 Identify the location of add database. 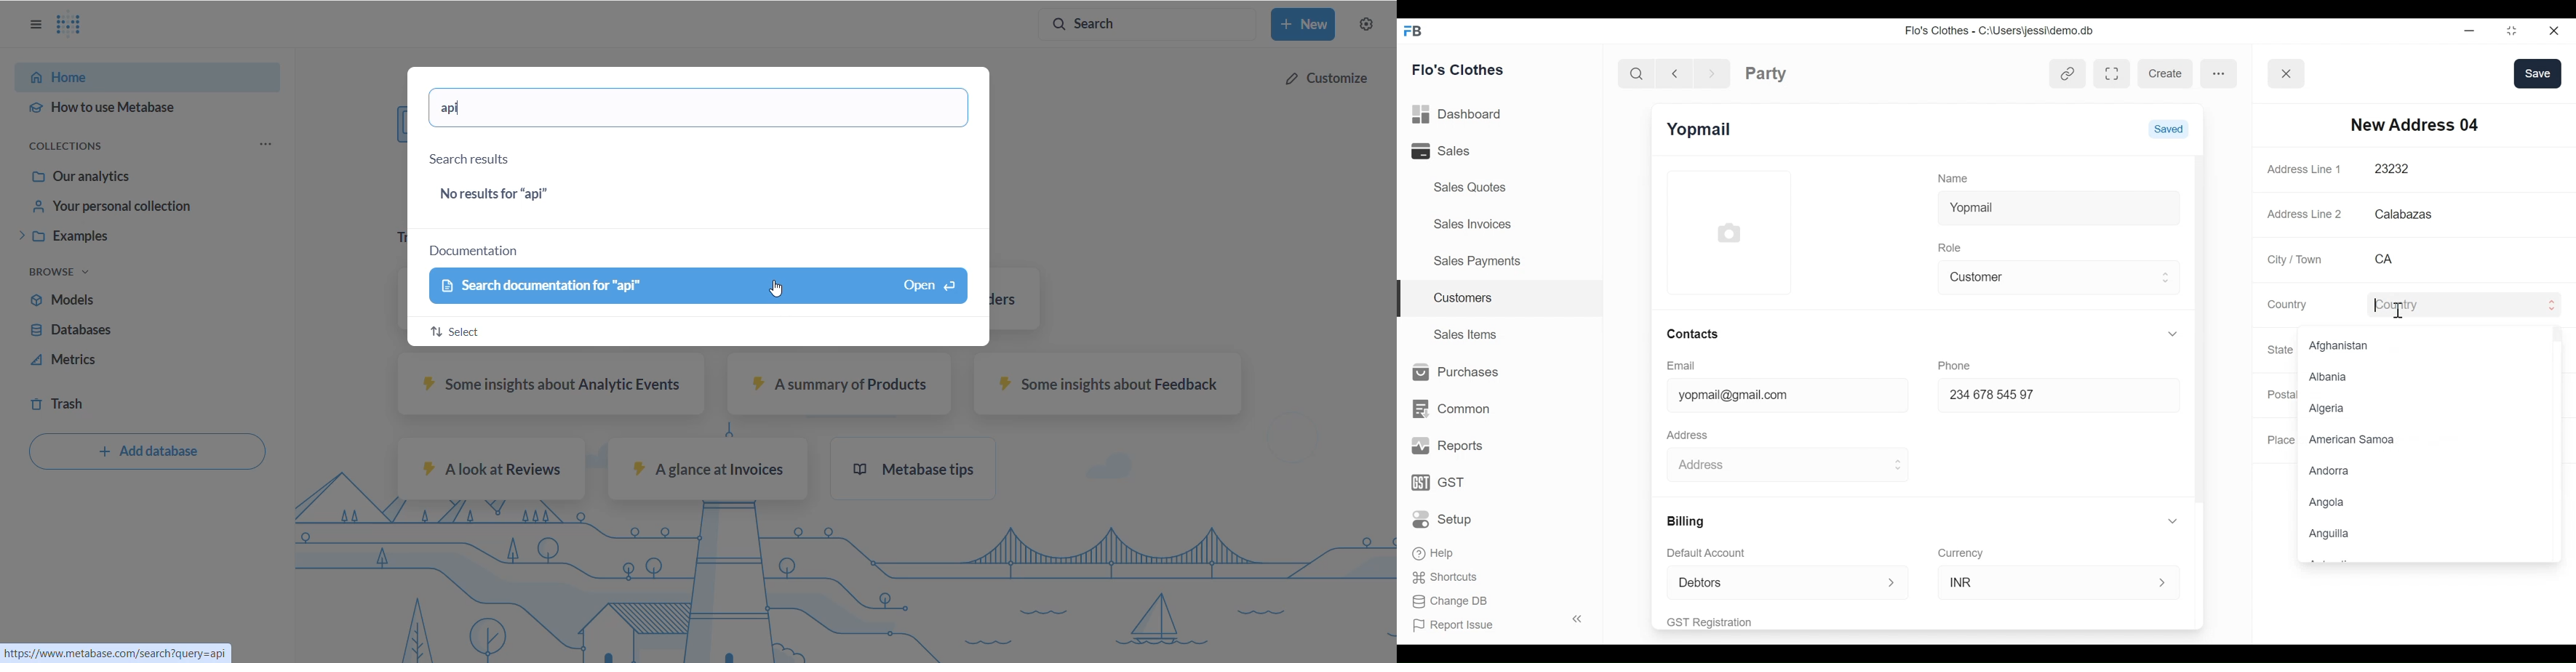
(150, 455).